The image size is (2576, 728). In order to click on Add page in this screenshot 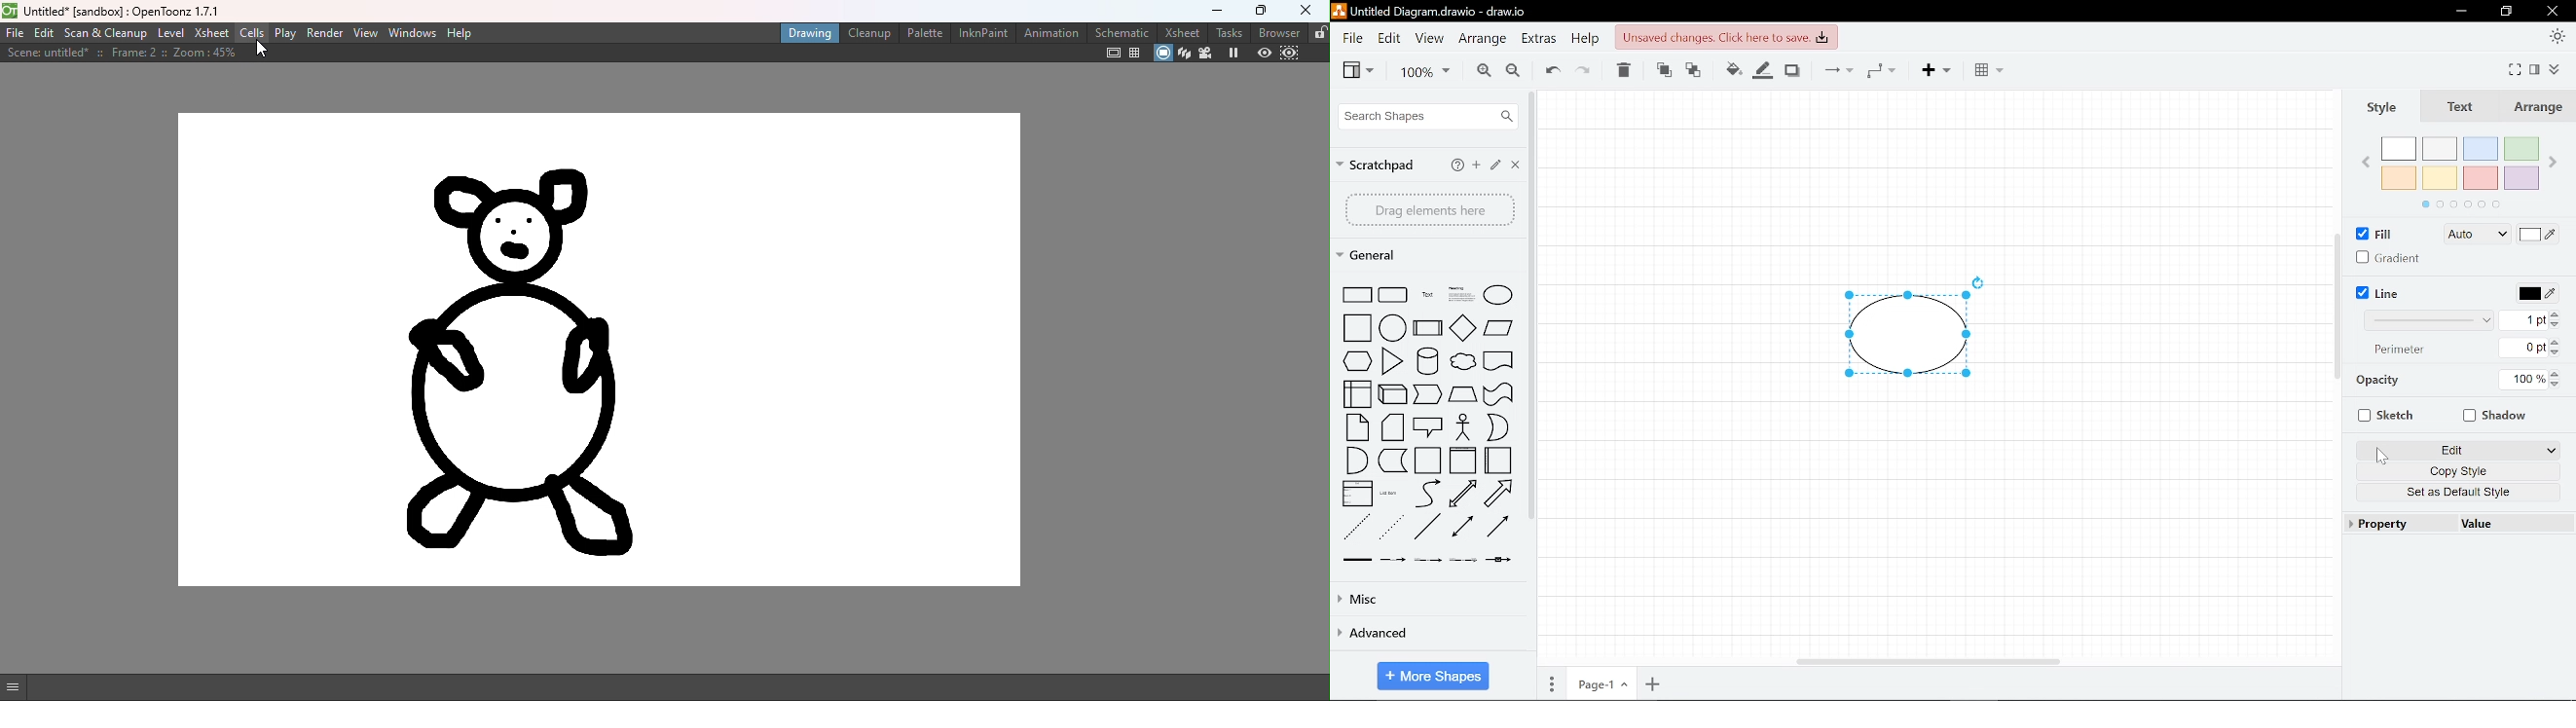, I will do `click(1655, 683)`.